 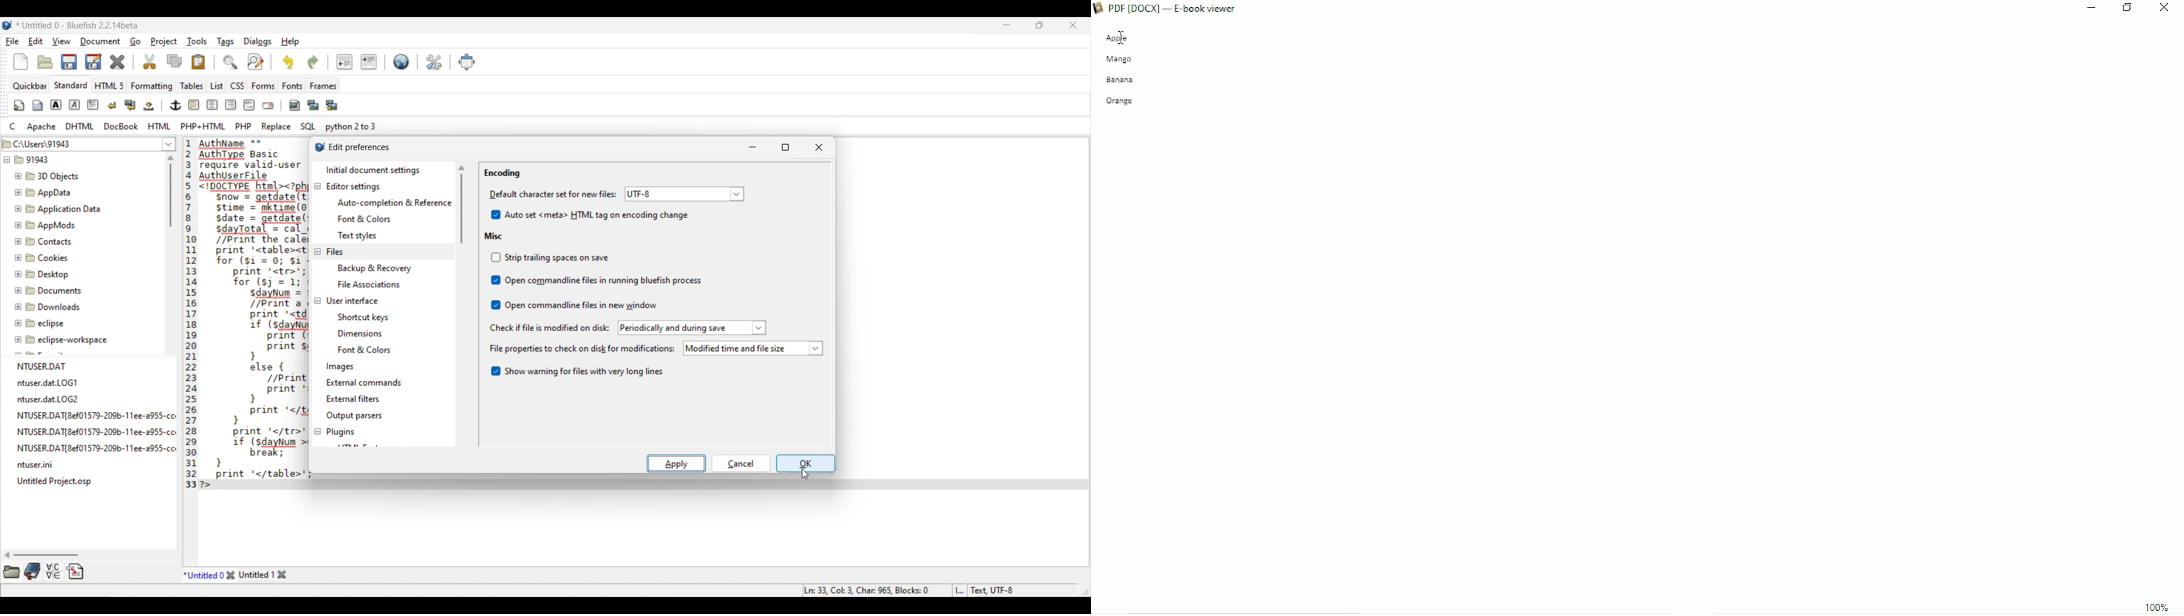 What do you see at coordinates (554, 193) in the screenshot?
I see `Indicates Mime type settings` at bounding box center [554, 193].